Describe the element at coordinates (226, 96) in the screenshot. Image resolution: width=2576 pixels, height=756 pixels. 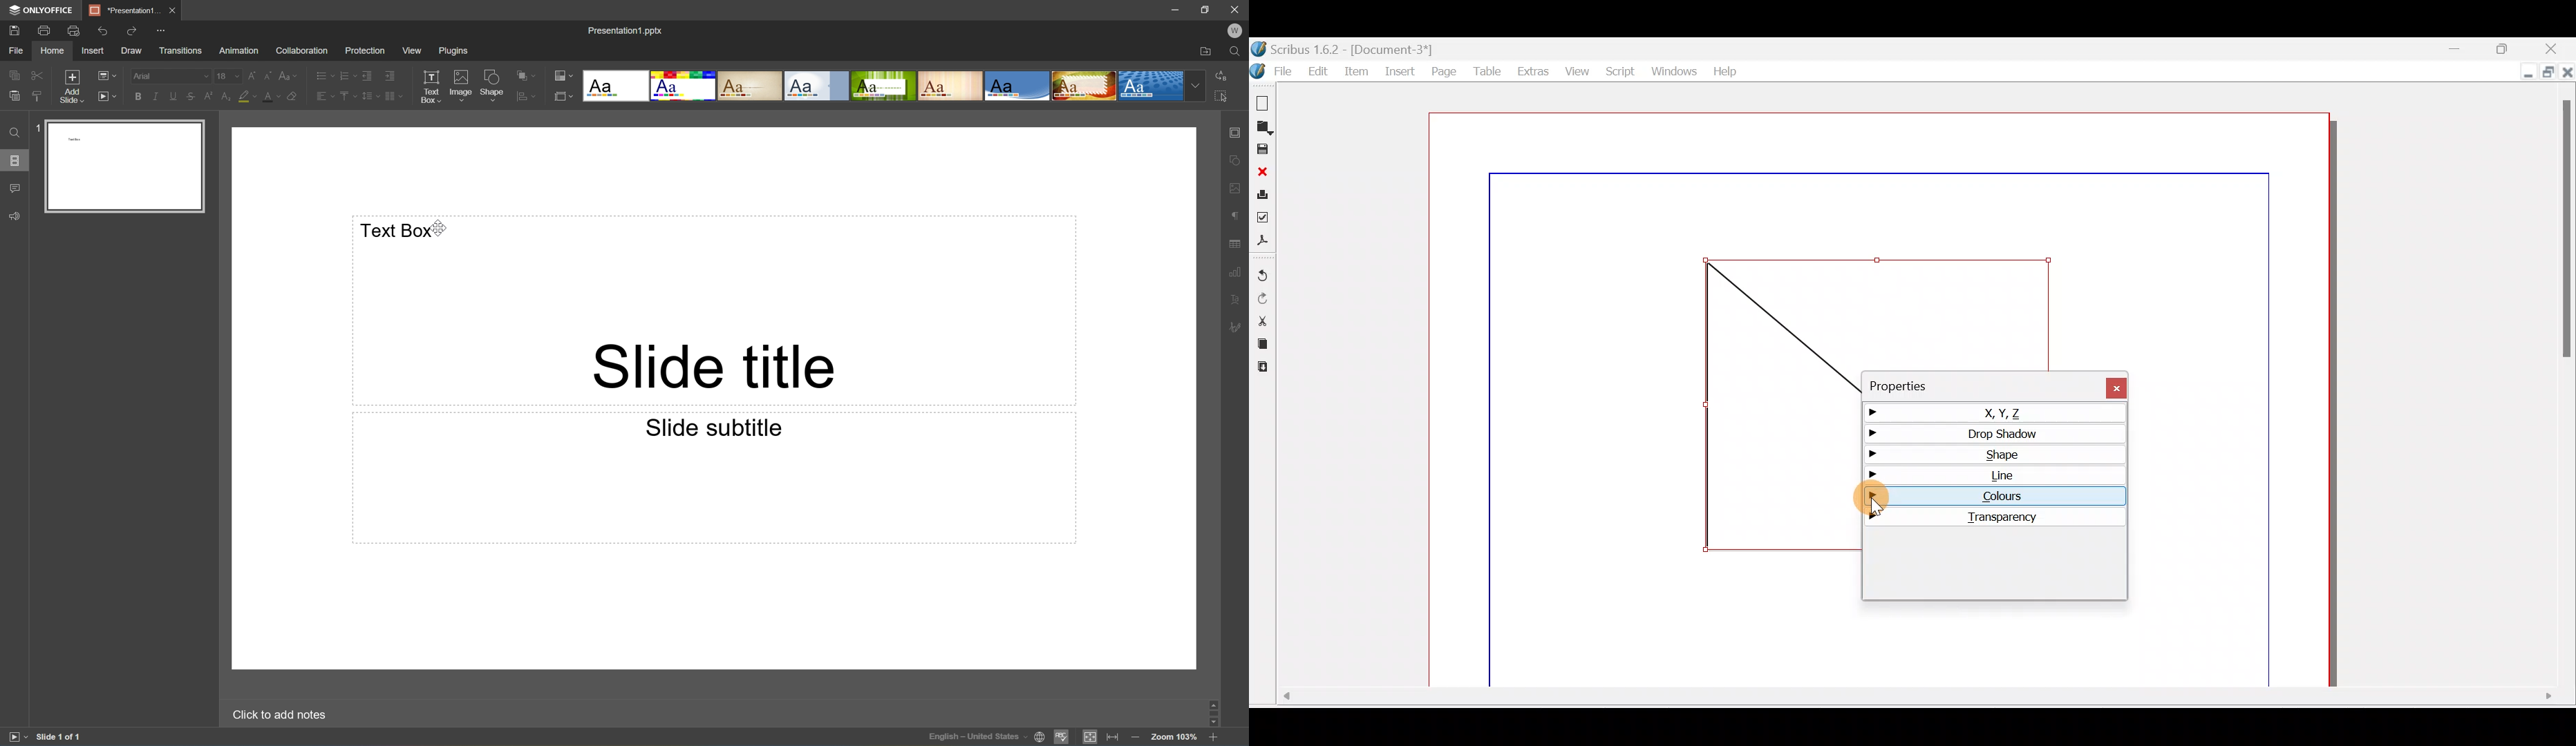
I see `Subscript` at that location.